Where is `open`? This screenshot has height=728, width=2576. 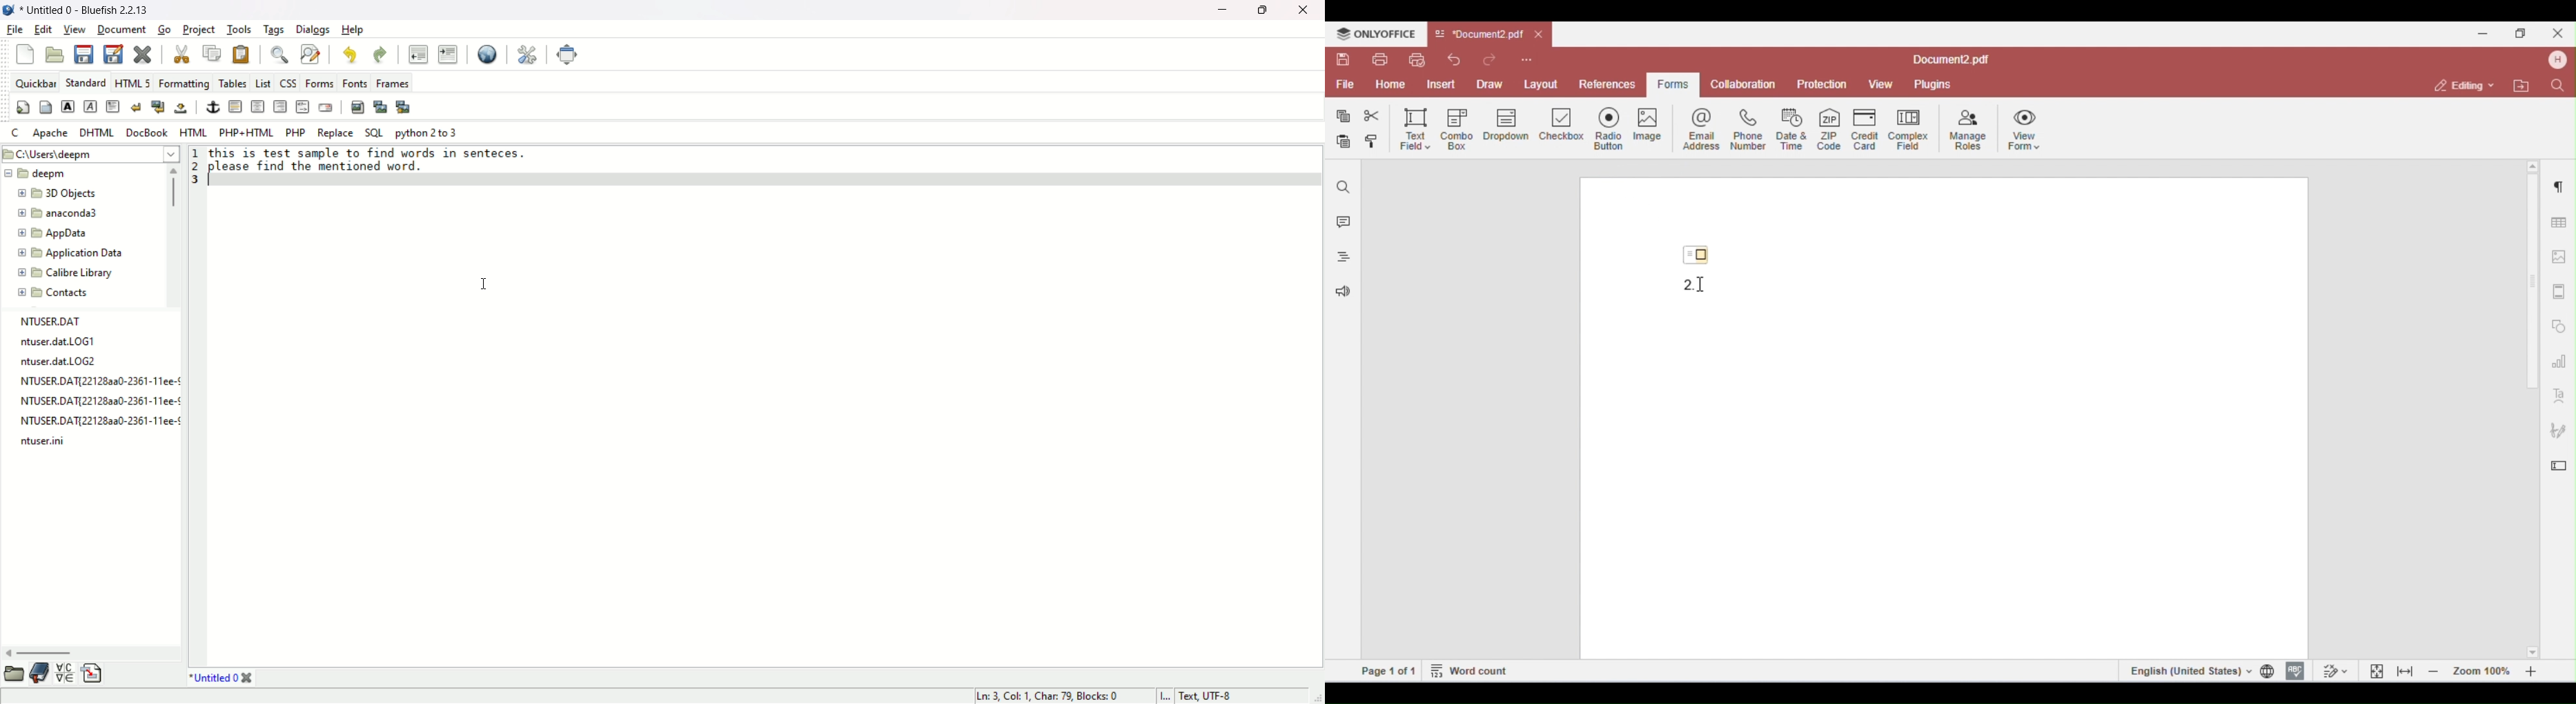 open is located at coordinates (56, 54).